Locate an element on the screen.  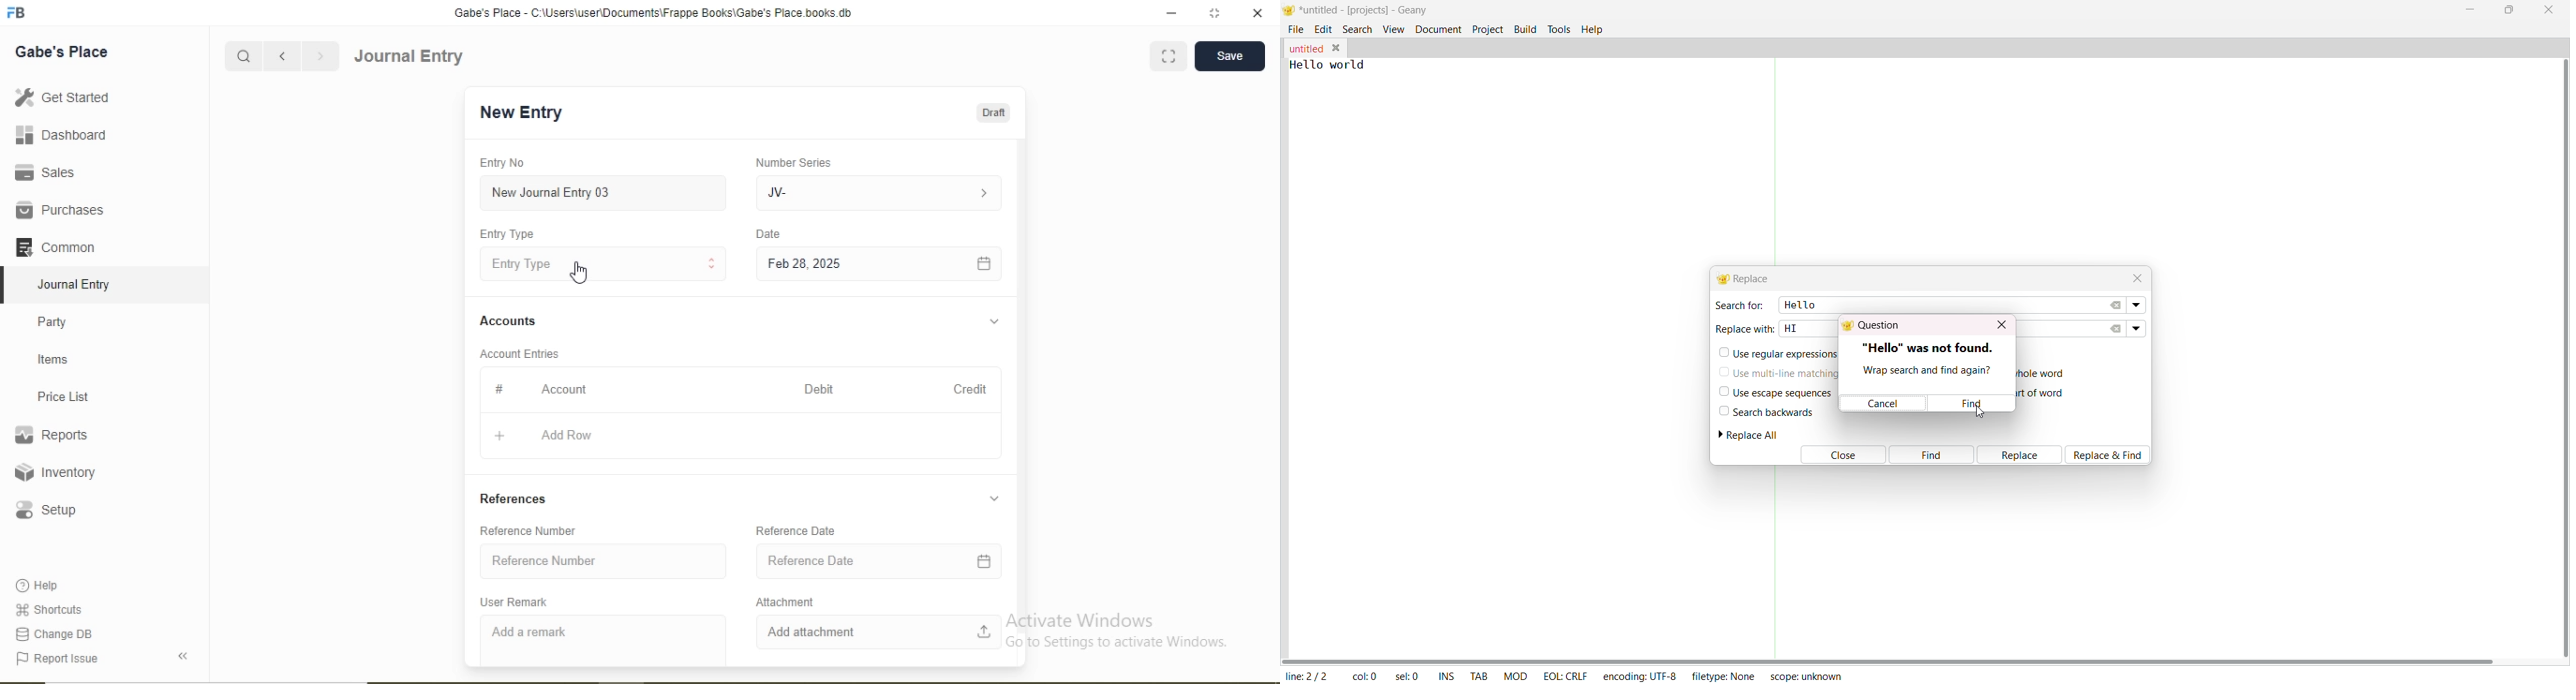
Help is located at coordinates (39, 585).